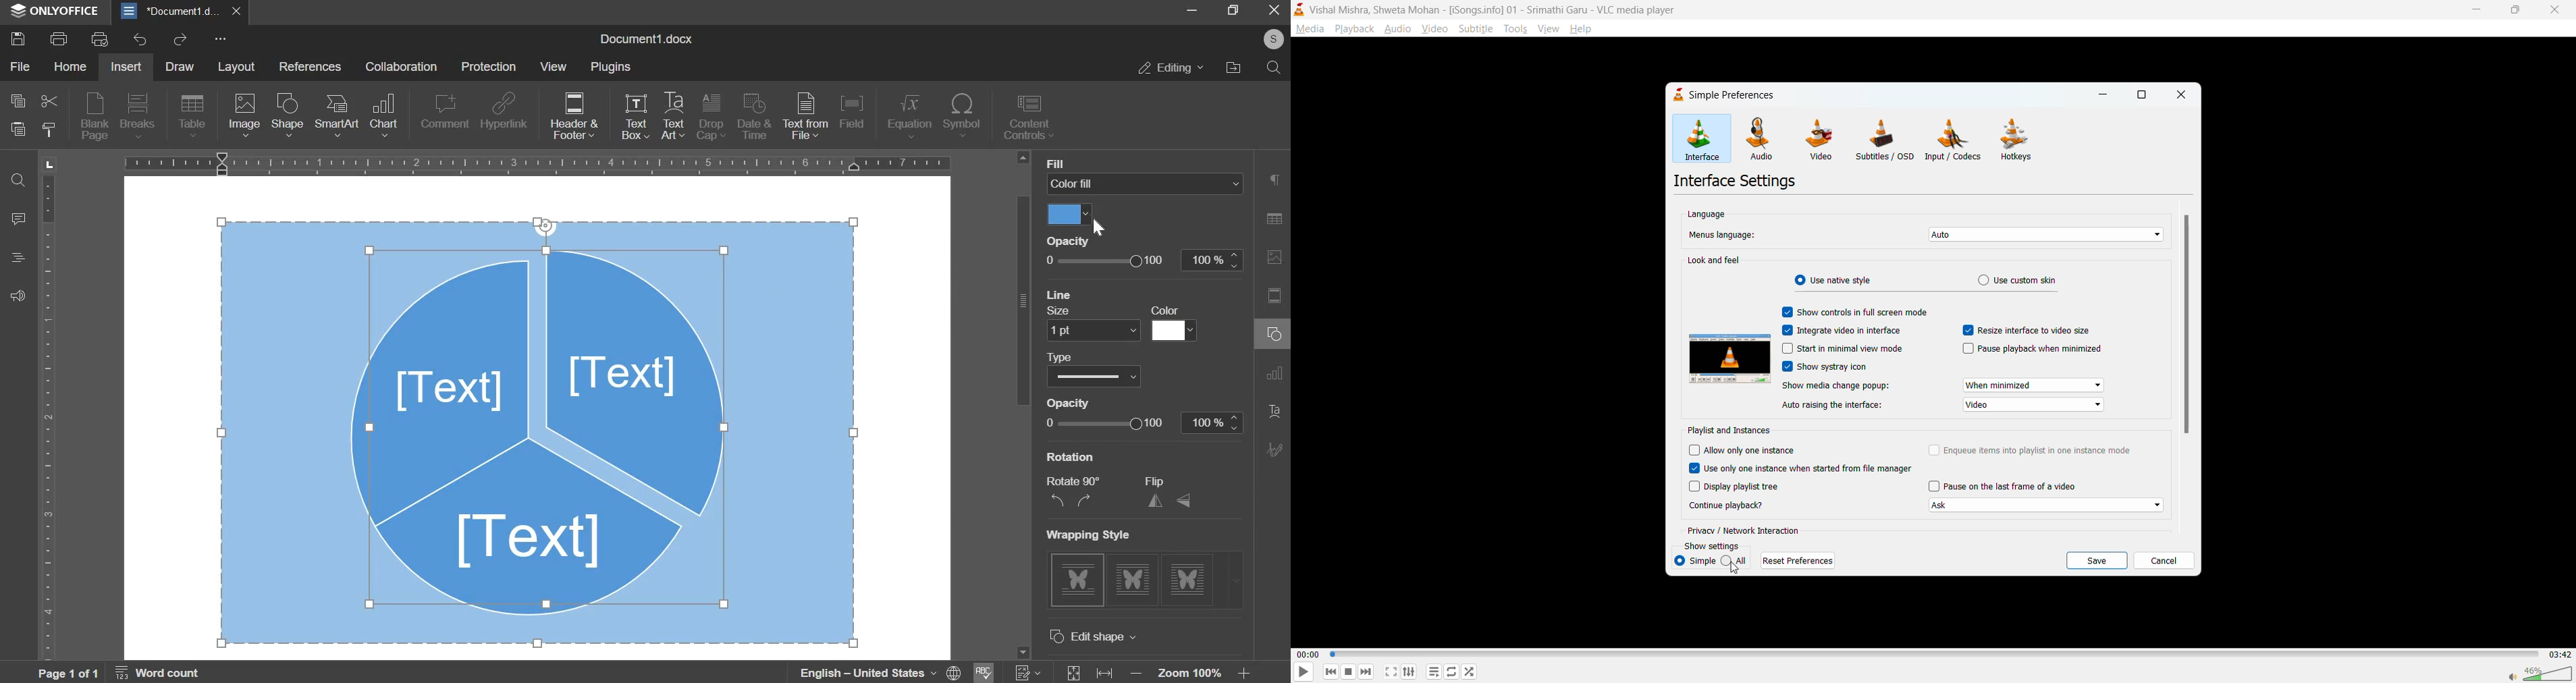 This screenshot has width=2576, height=700. Describe the element at coordinates (444, 111) in the screenshot. I see `comment` at that location.